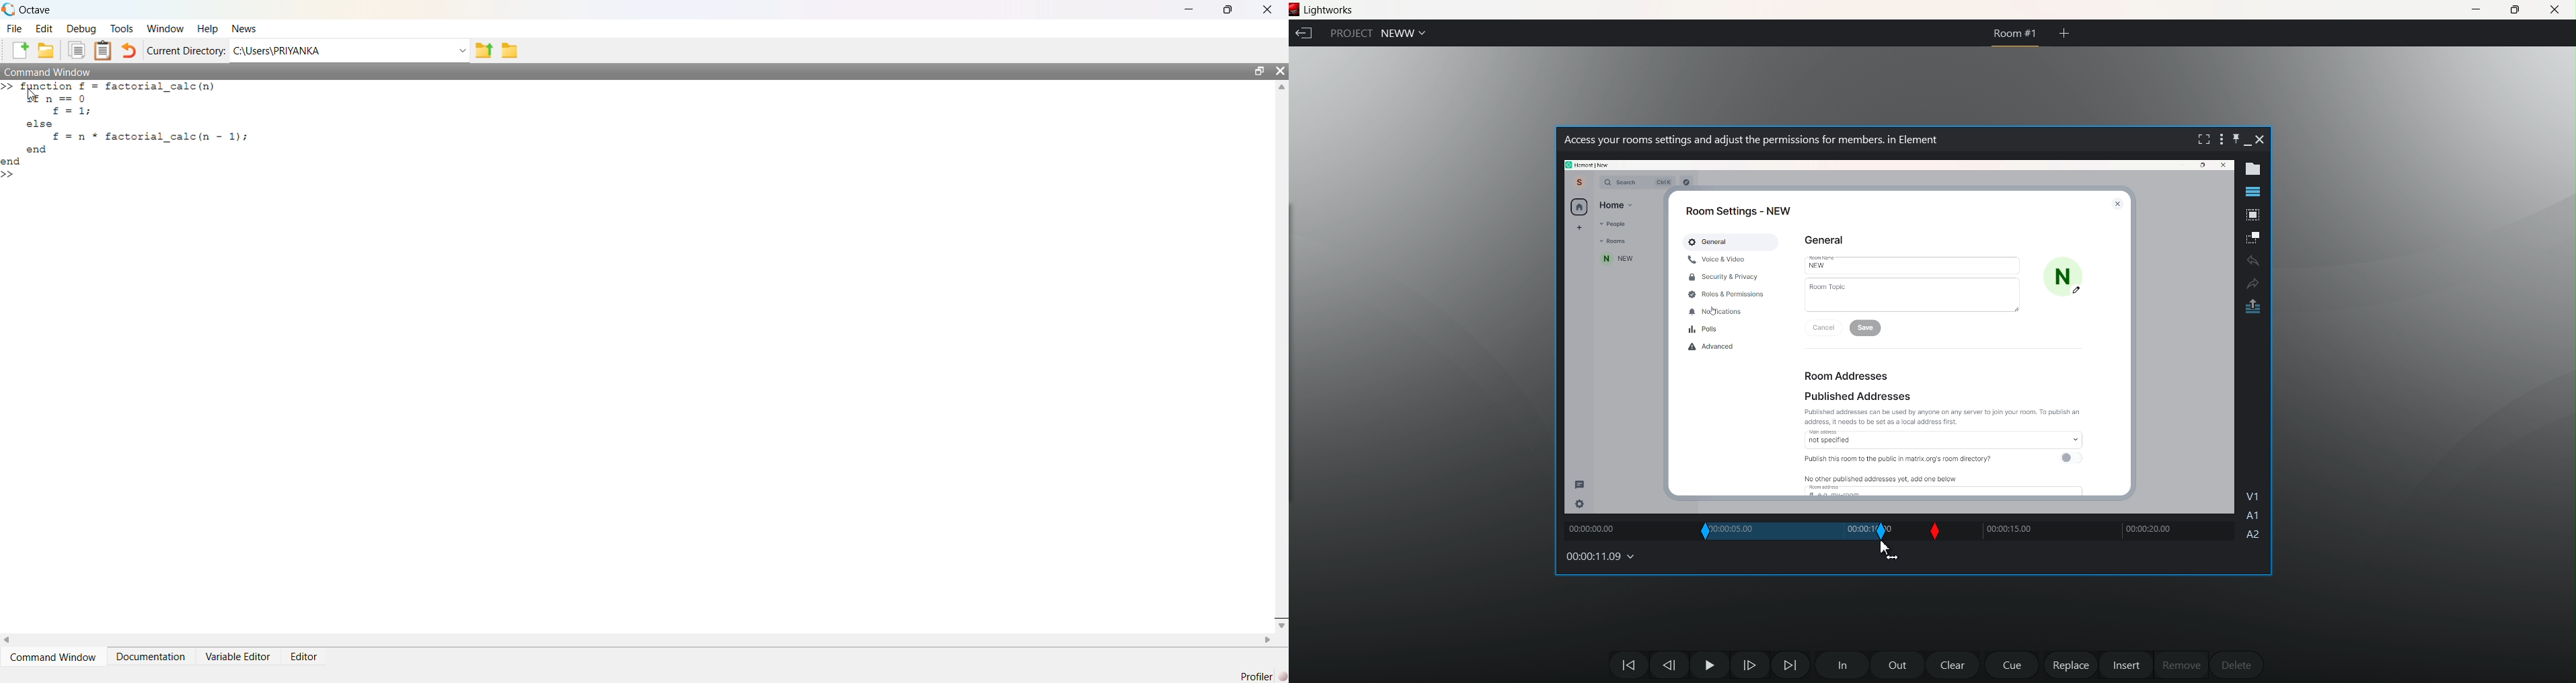 This screenshot has height=700, width=2576. What do you see at coordinates (1869, 328) in the screenshot?
I see `save` at bounding box center [1869, 328].